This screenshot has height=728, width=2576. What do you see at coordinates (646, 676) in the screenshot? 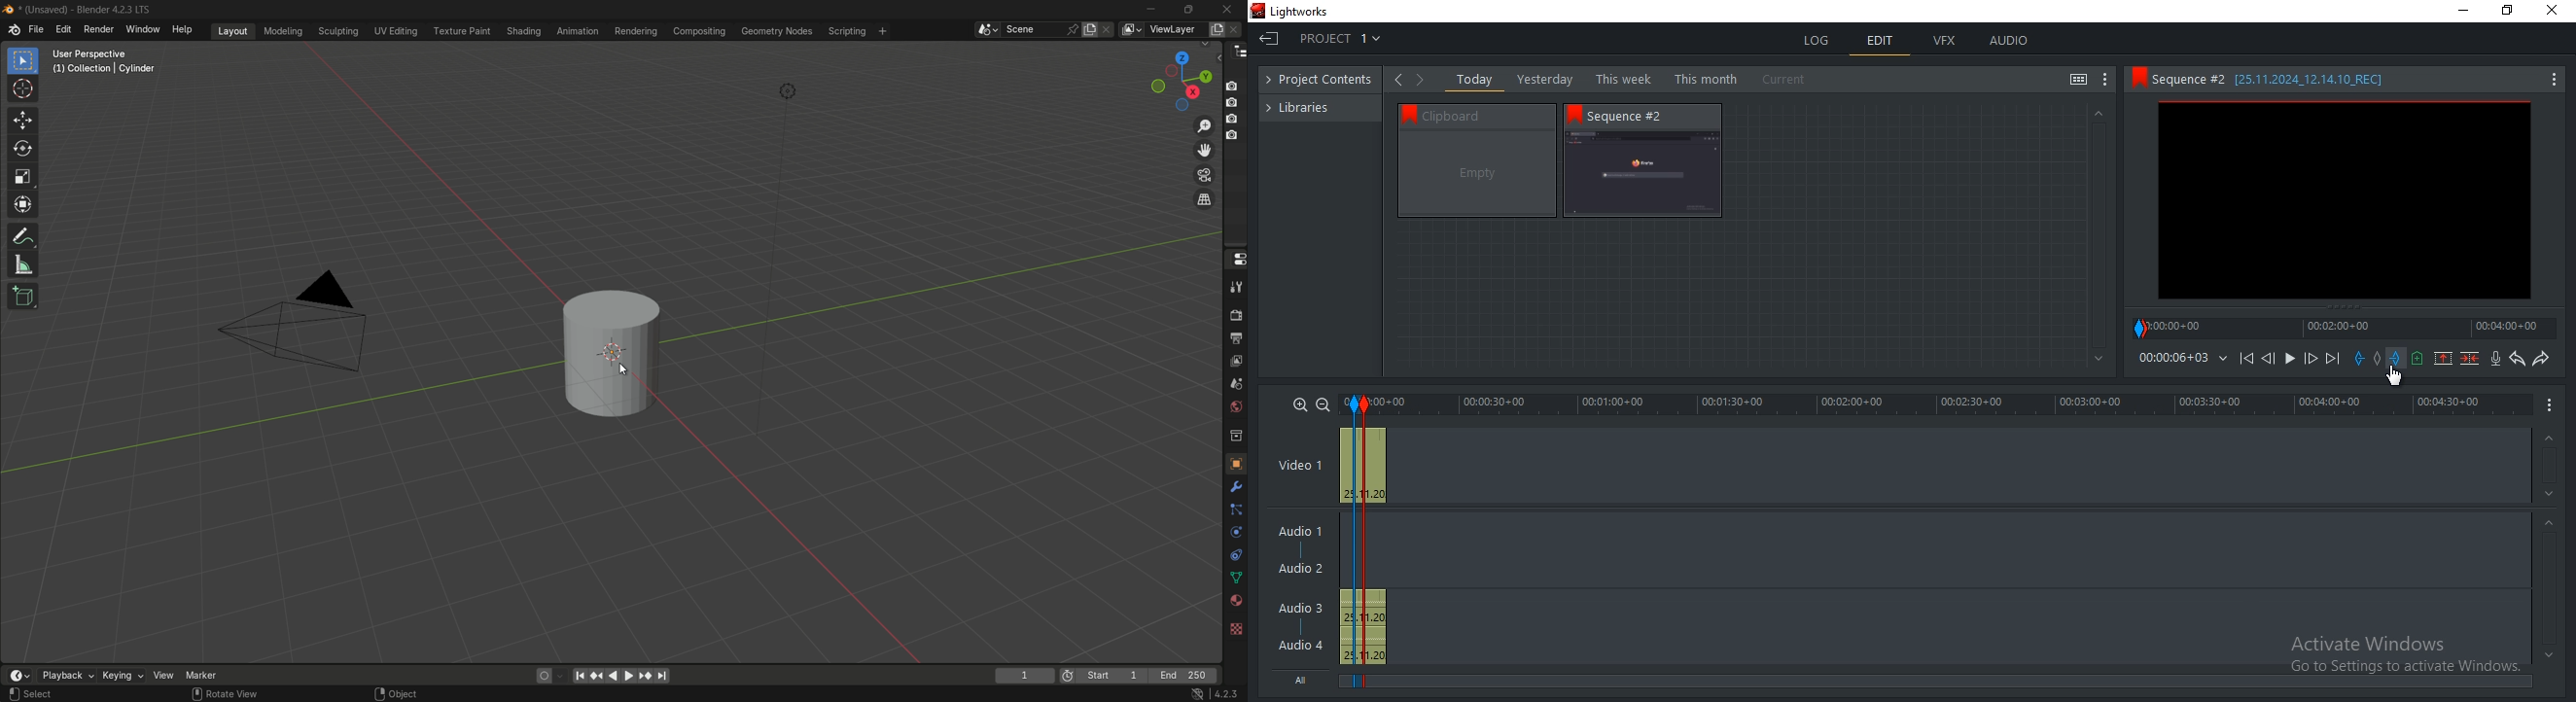
I see `jump to keyframe` at bounding box center [646, 676].